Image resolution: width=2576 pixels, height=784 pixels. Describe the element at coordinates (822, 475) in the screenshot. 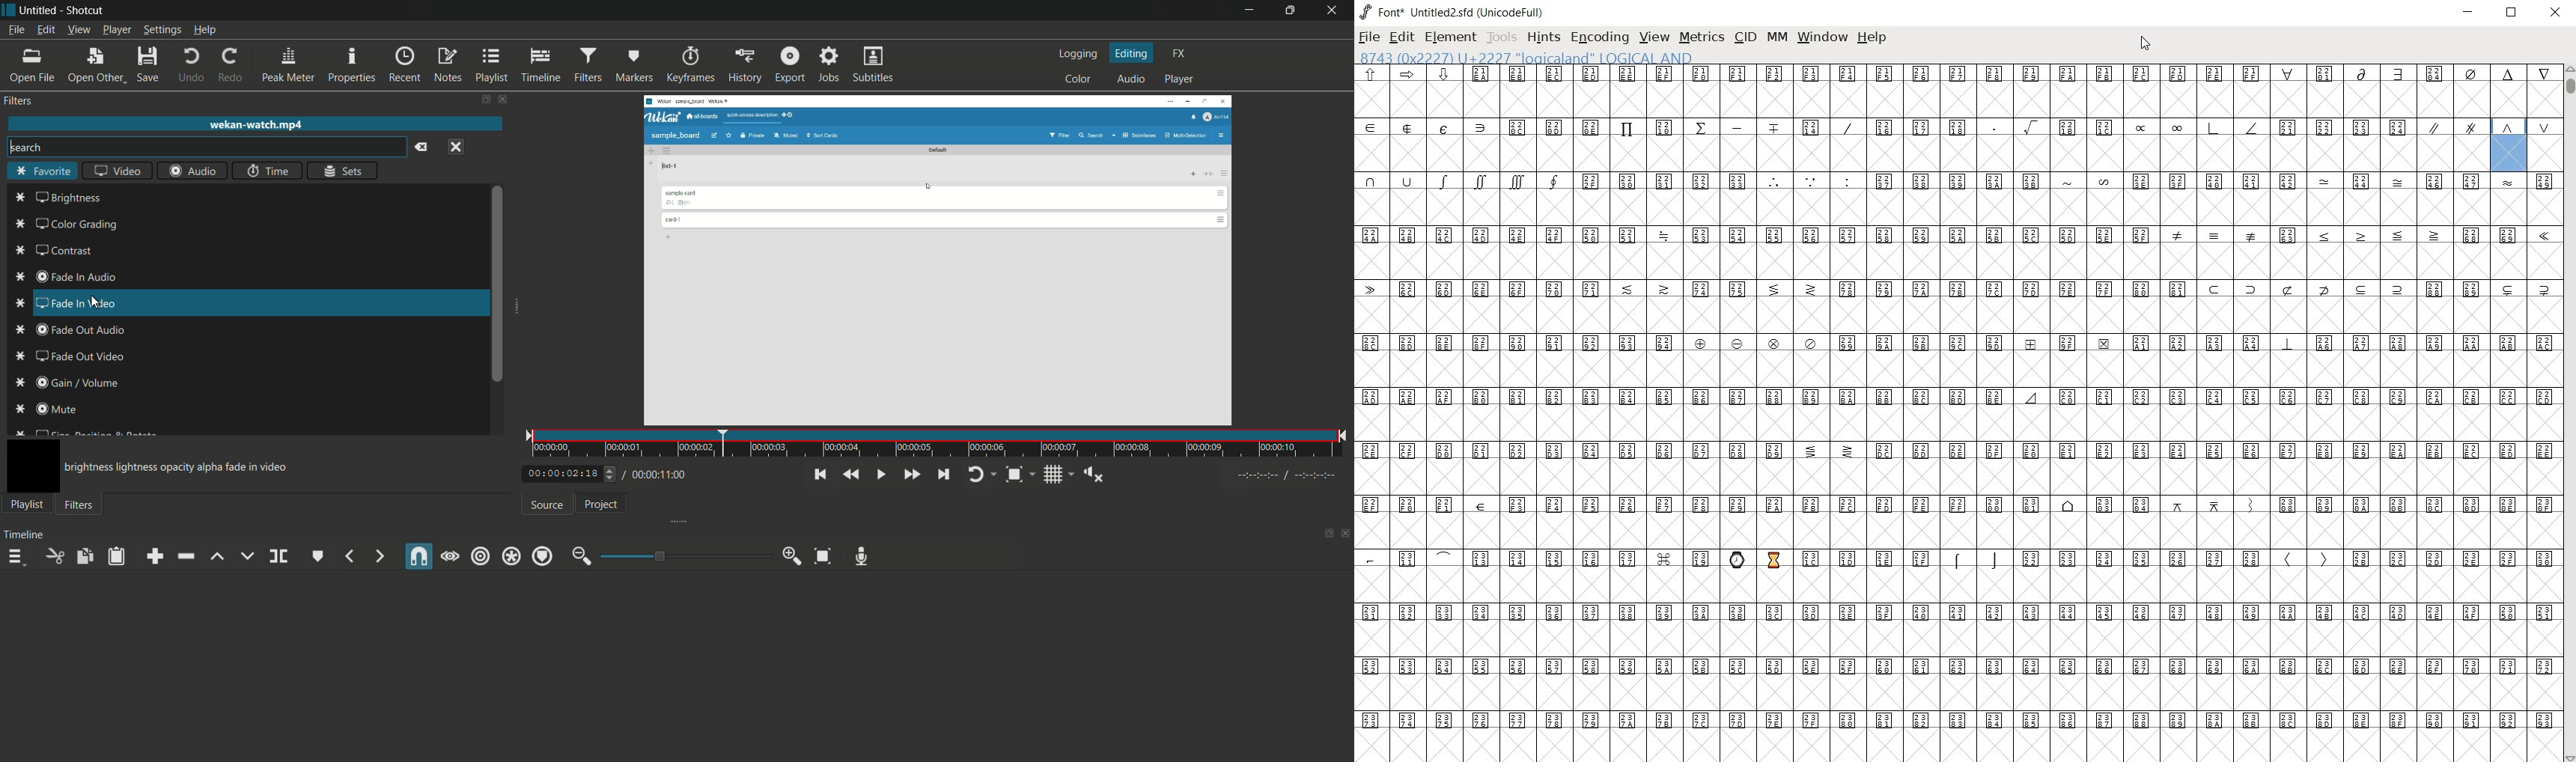

I see `skip to the previous point` at that location.